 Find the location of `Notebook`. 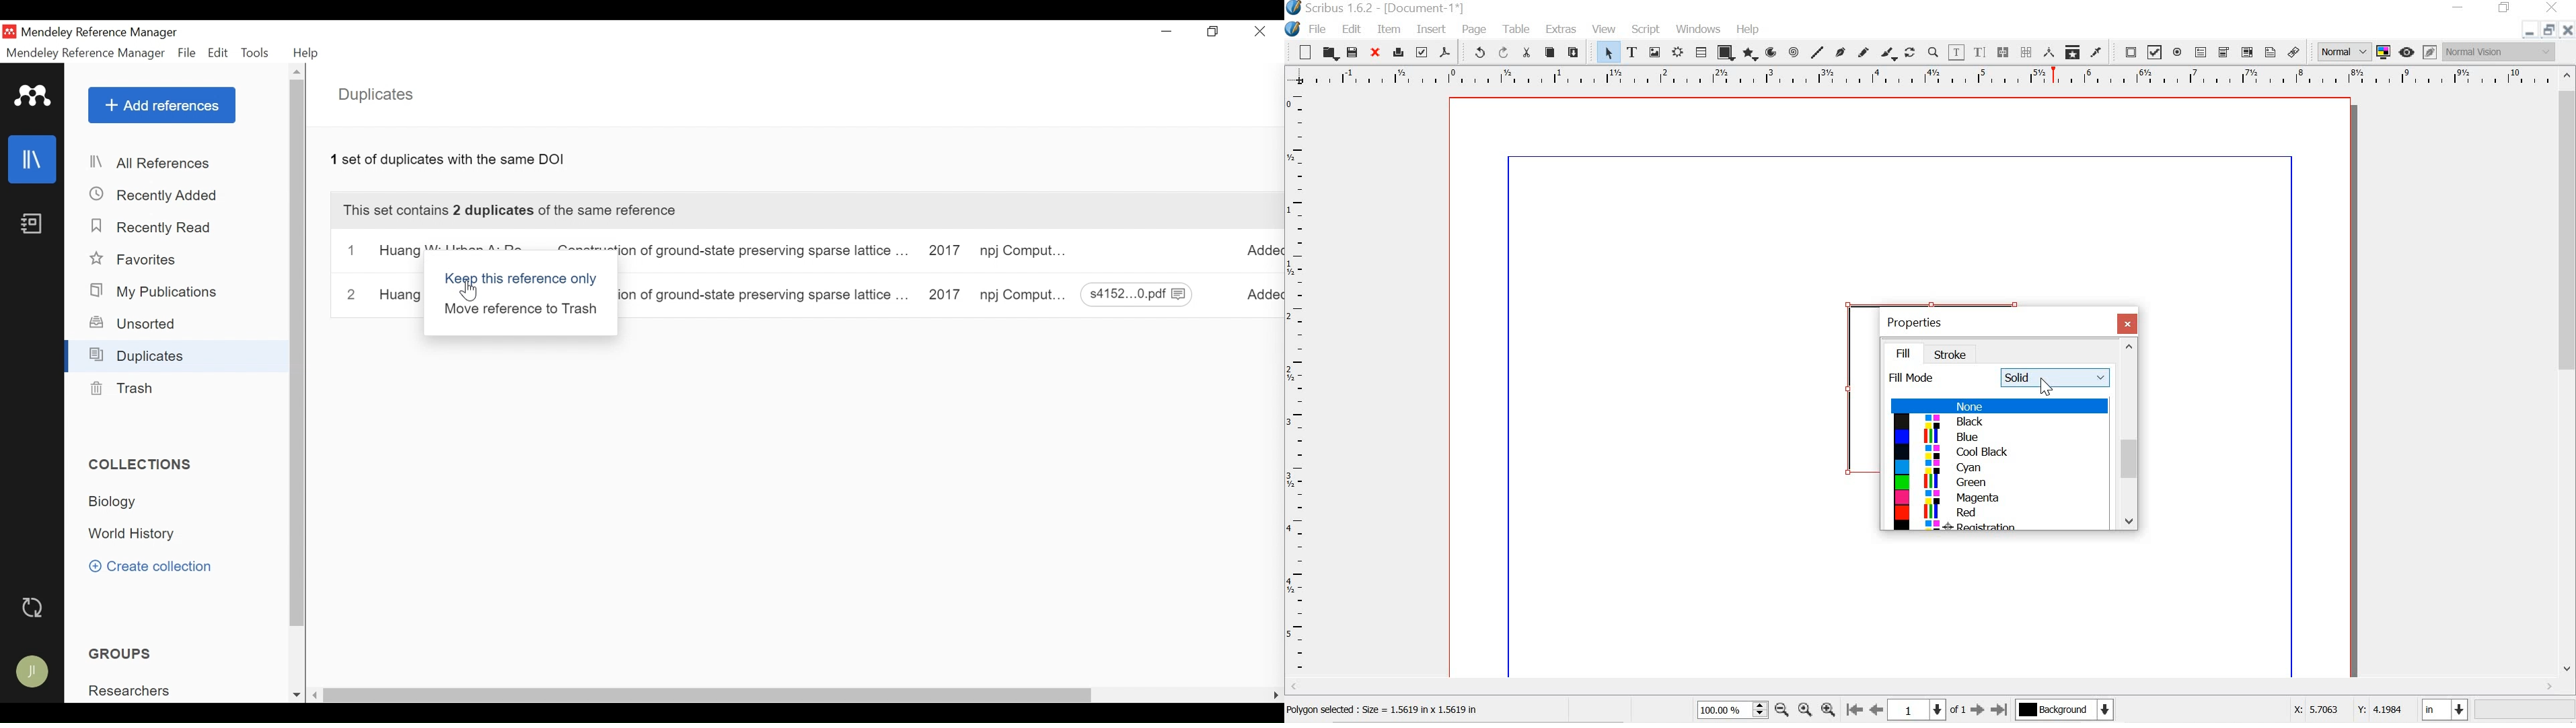

Notebook is located at coordinates (31, 224).